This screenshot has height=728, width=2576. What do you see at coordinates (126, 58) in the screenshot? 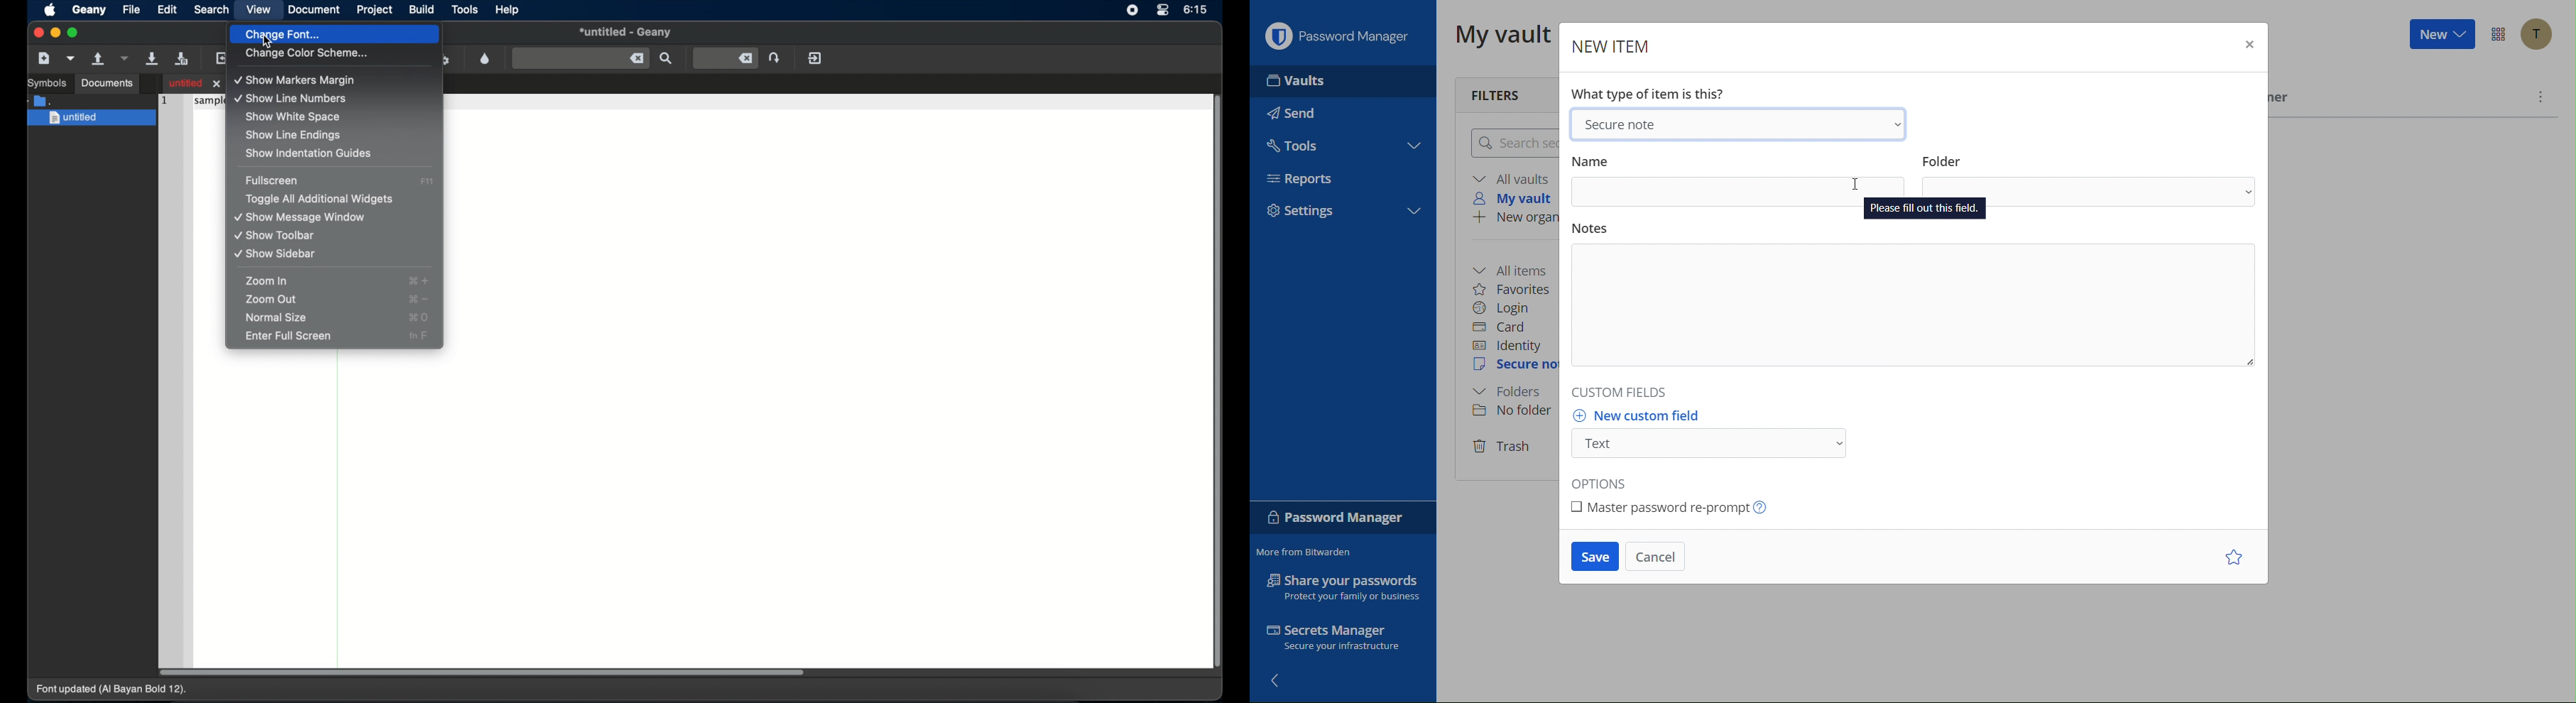
I see `open a recent file` at bounding box center [126, 58].